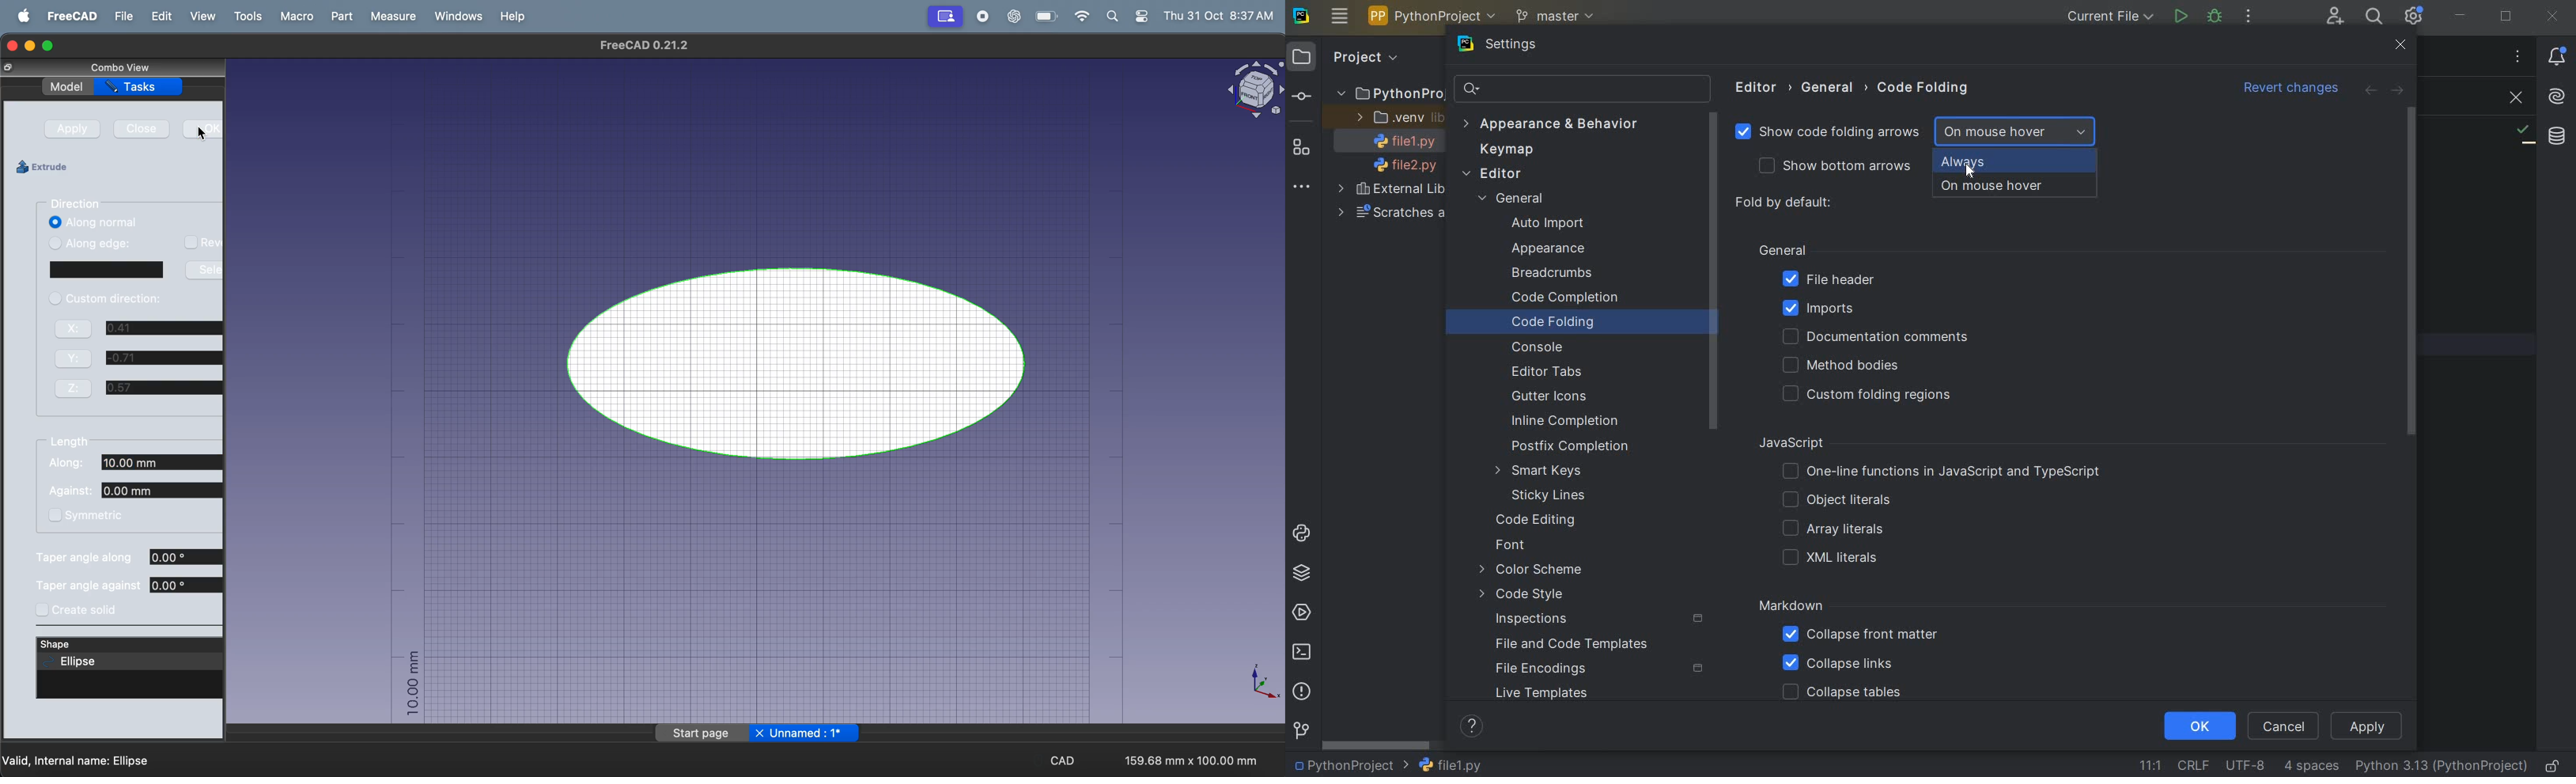  What do you see at coordinates (1242, 91) in the screenshot?
I see `object title` at bounding box center [1242, 91].